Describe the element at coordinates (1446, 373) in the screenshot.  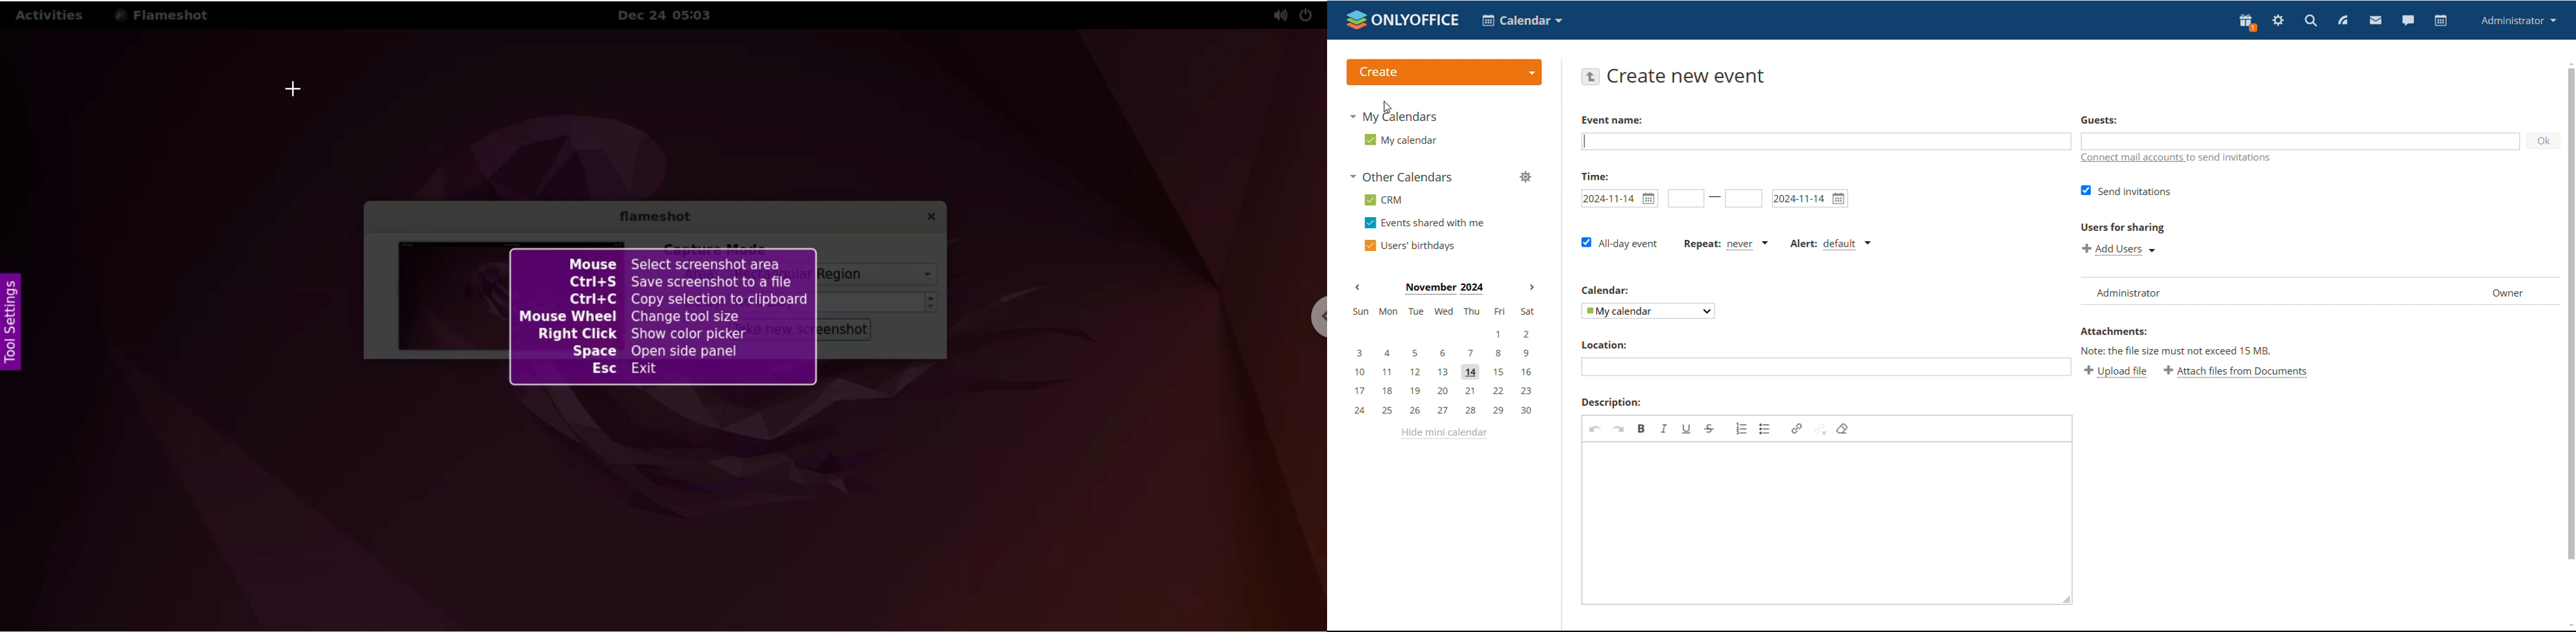
I see `10, 11, 12, 13, 14, 15, 16` at that location.